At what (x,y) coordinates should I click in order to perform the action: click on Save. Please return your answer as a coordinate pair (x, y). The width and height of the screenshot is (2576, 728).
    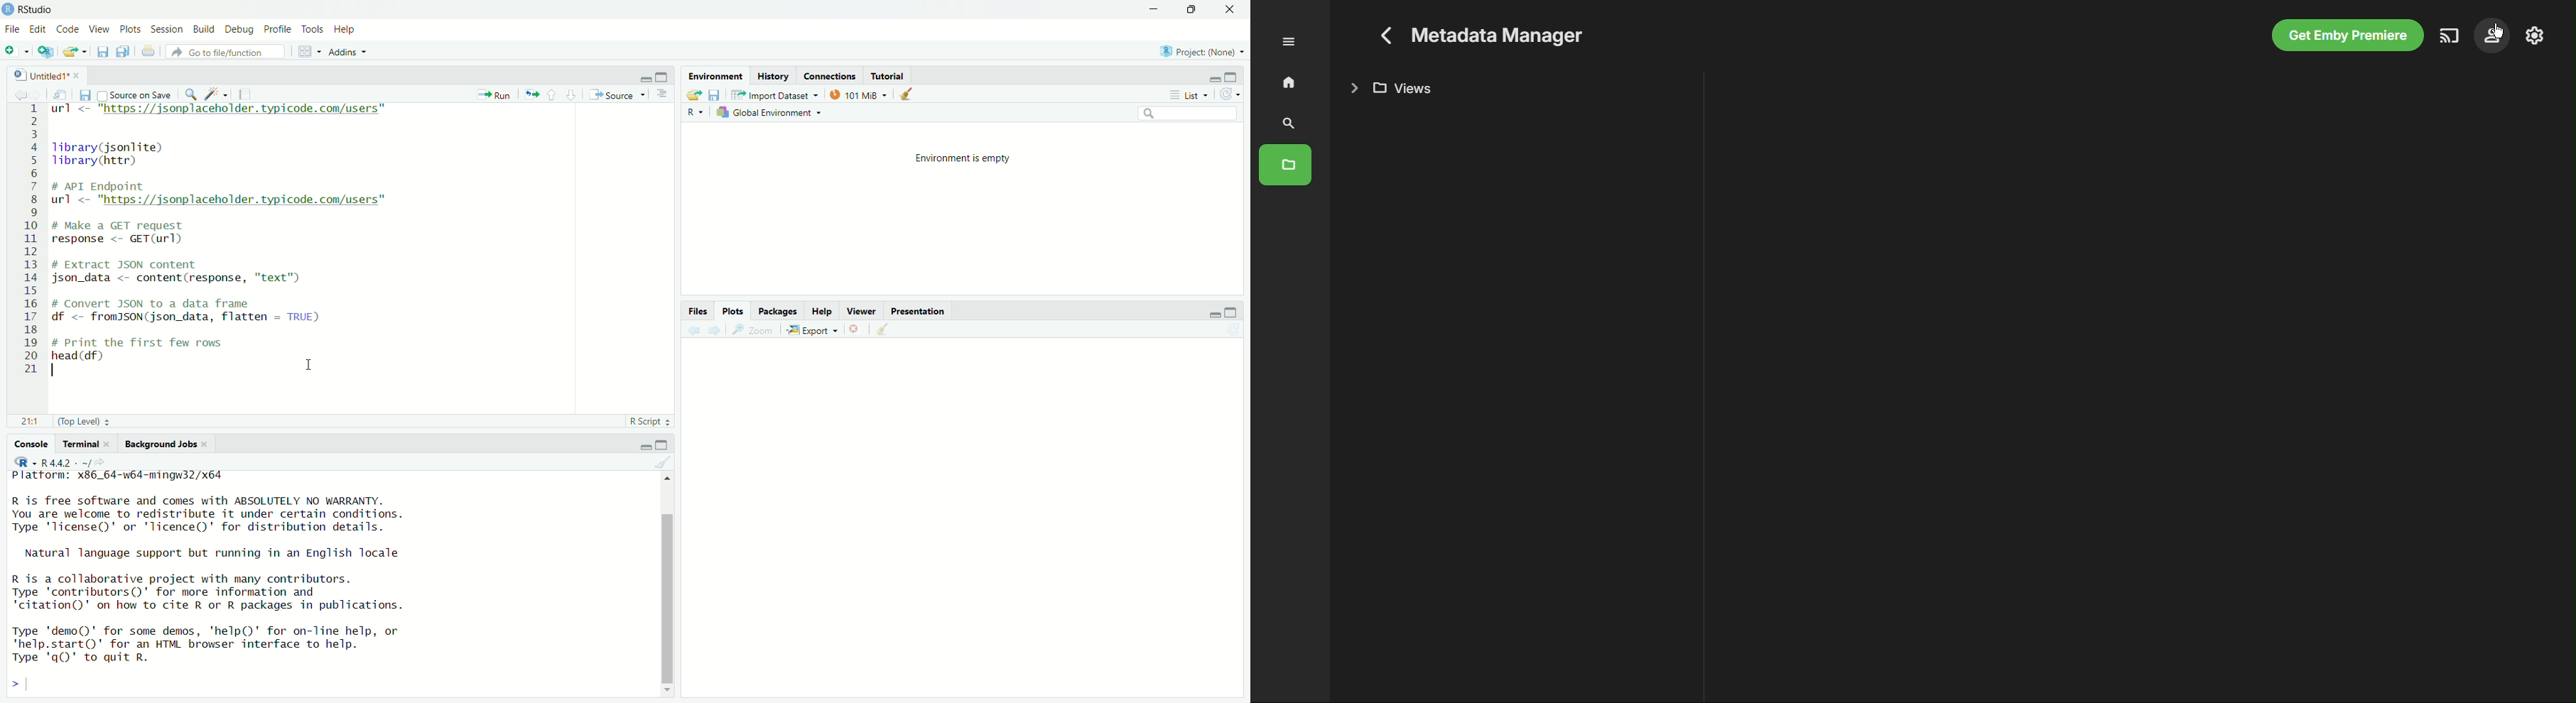
    Looking at the image, I should click on (102, 50).